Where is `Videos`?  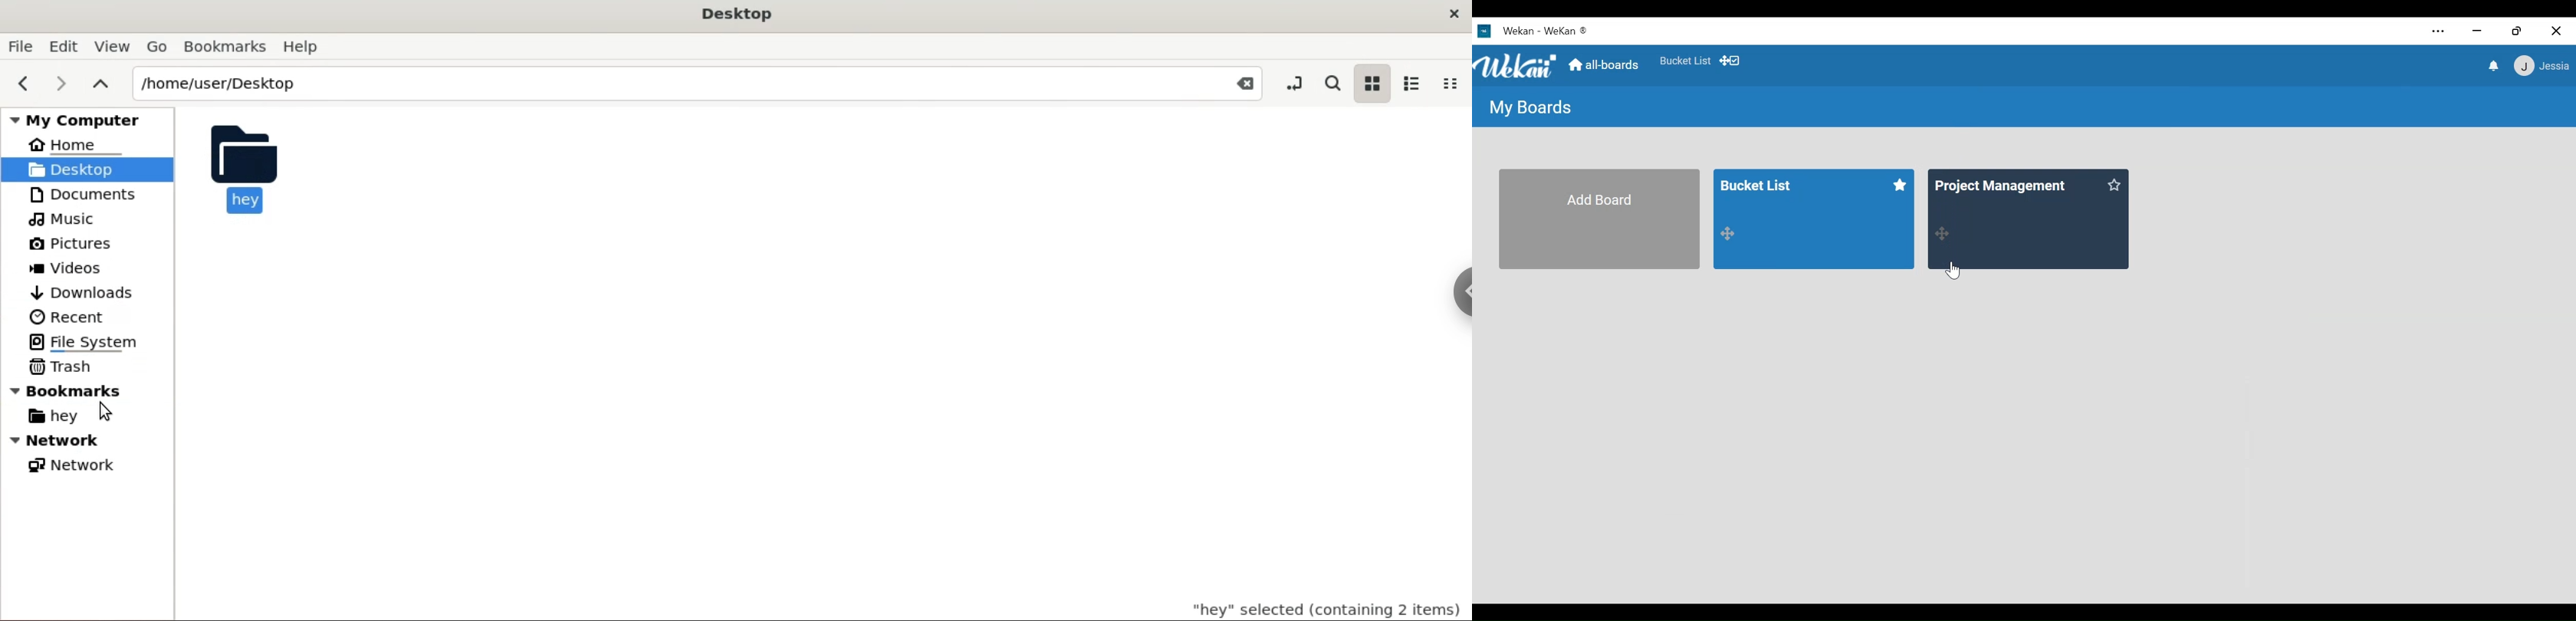
Videos is located at coordinates (77, 269).